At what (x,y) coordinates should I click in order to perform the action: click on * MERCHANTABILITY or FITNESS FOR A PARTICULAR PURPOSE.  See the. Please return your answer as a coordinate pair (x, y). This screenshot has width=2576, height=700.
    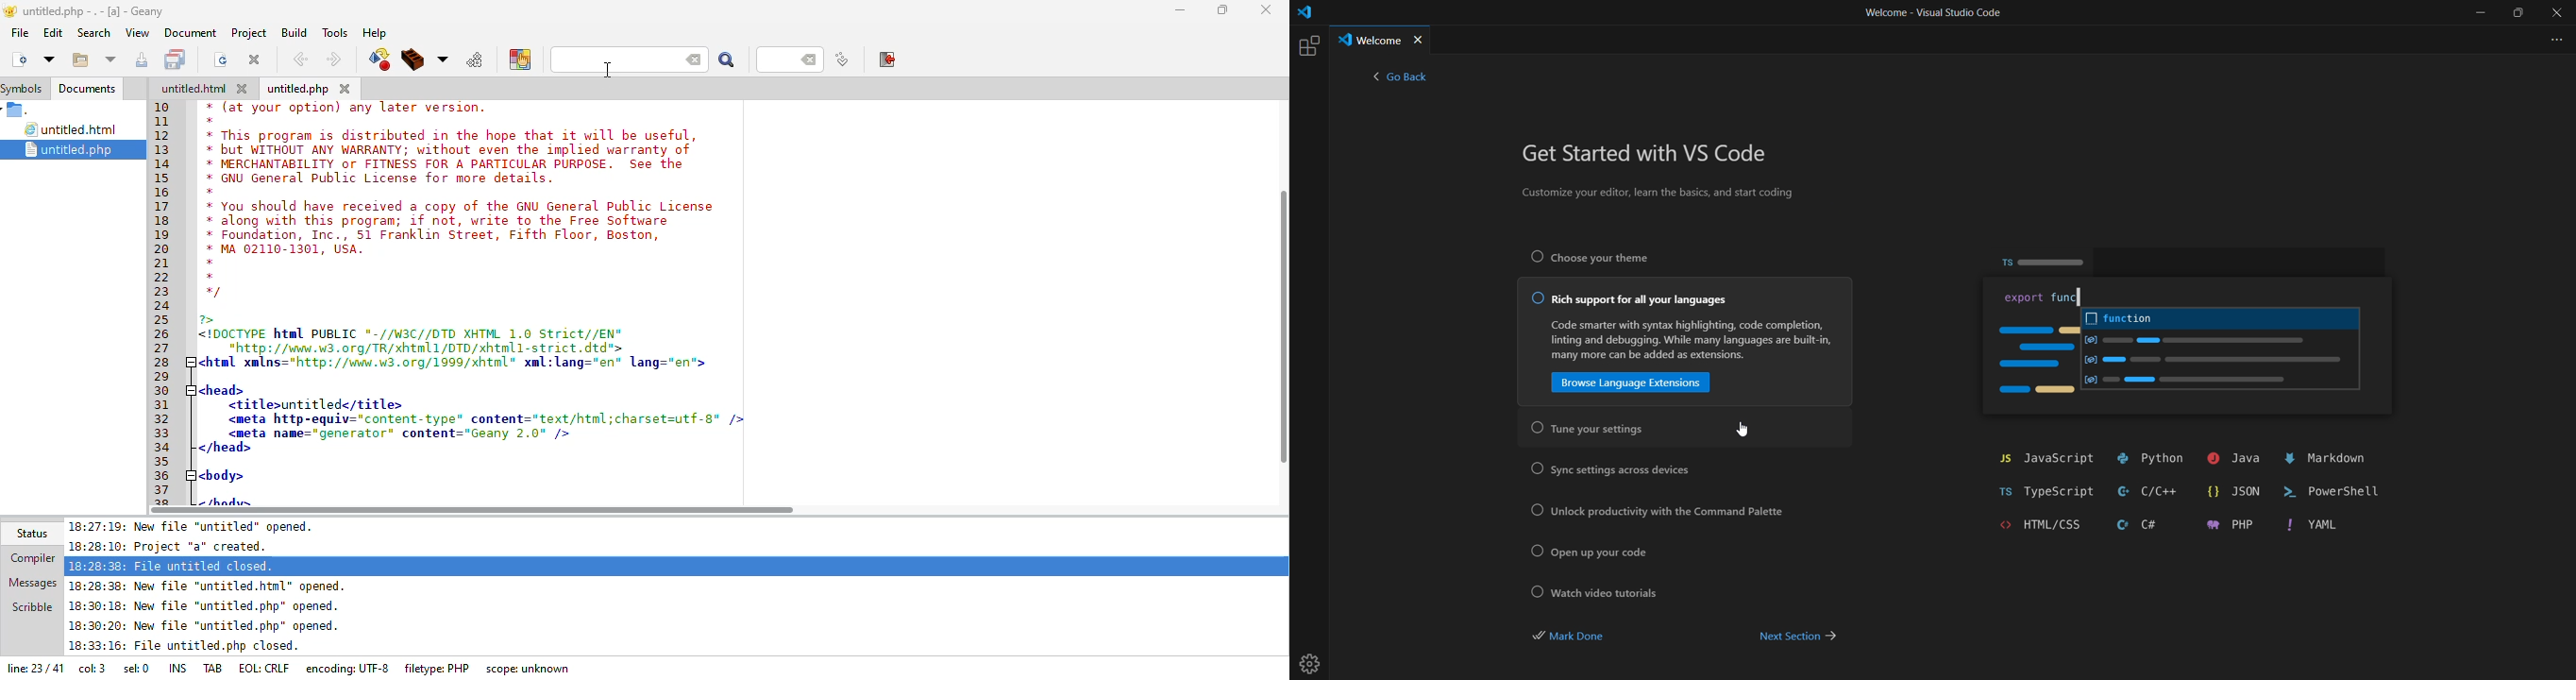
    Looking at the image, I should click on (451, 165).